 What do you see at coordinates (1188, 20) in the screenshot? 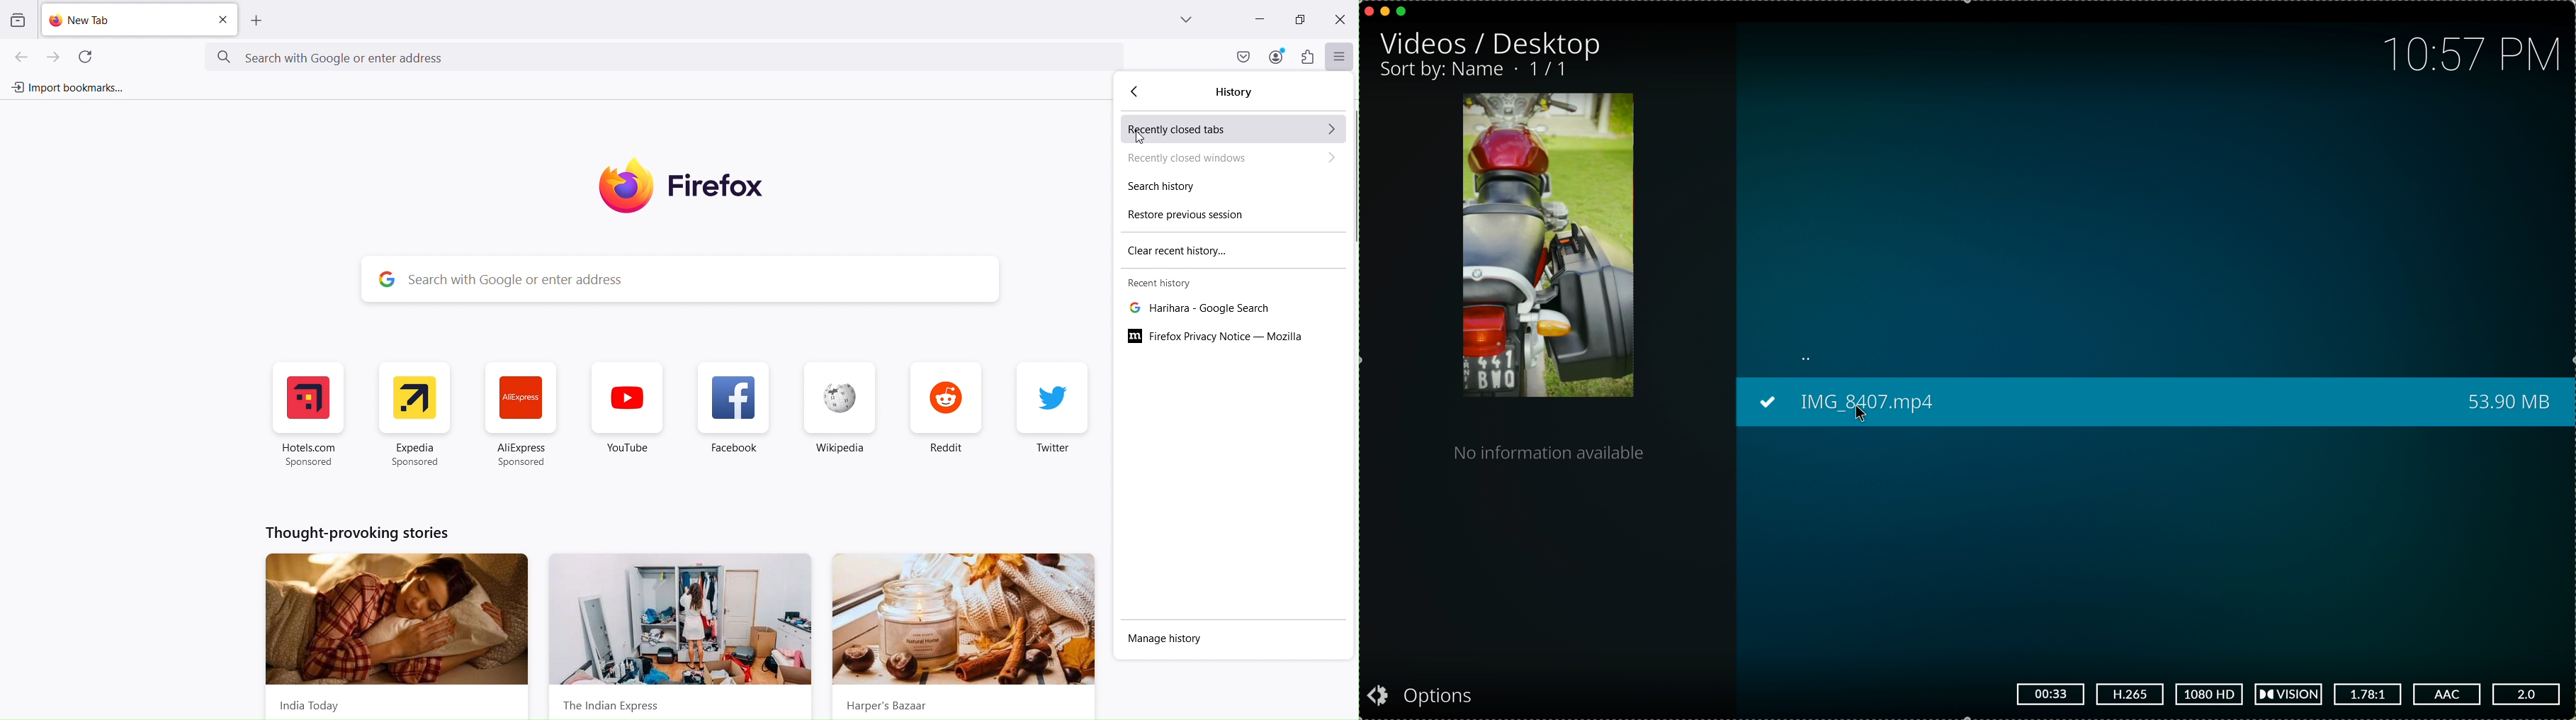
I see `List all tabs` at bounding box center [1188, 20].